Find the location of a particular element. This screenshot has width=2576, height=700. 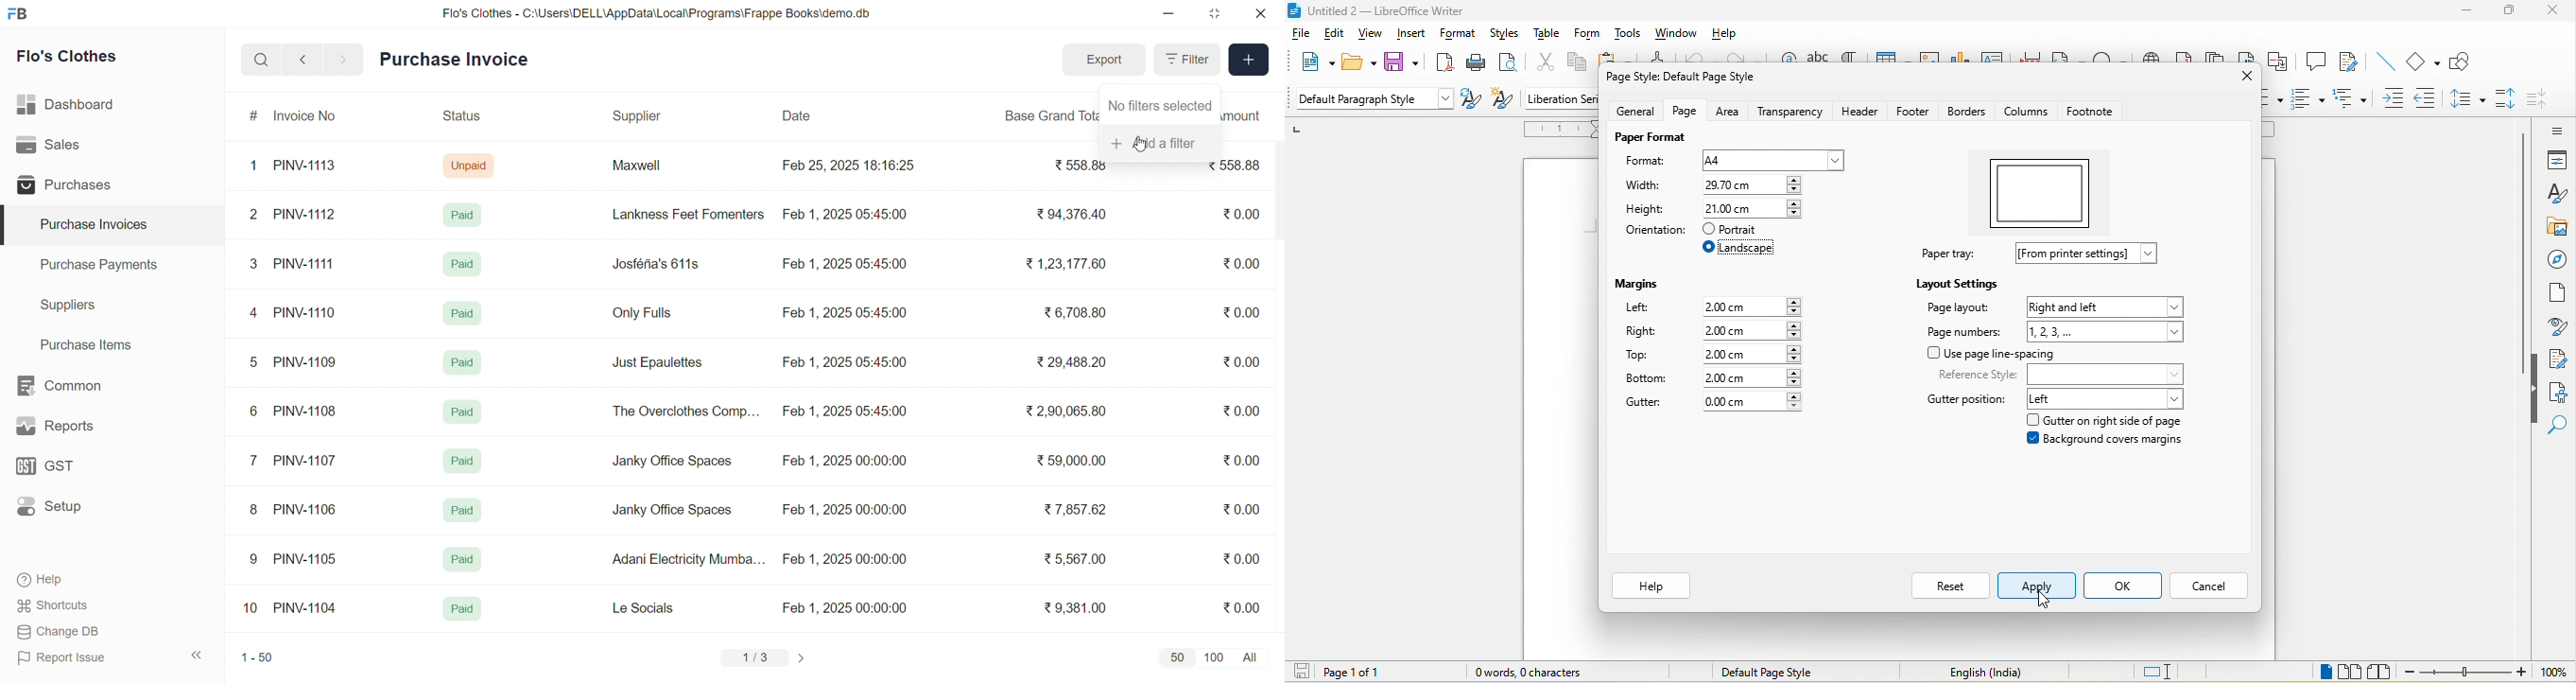

Feb 1, 2025 00:00:00 is located at coordinates (844, 463).